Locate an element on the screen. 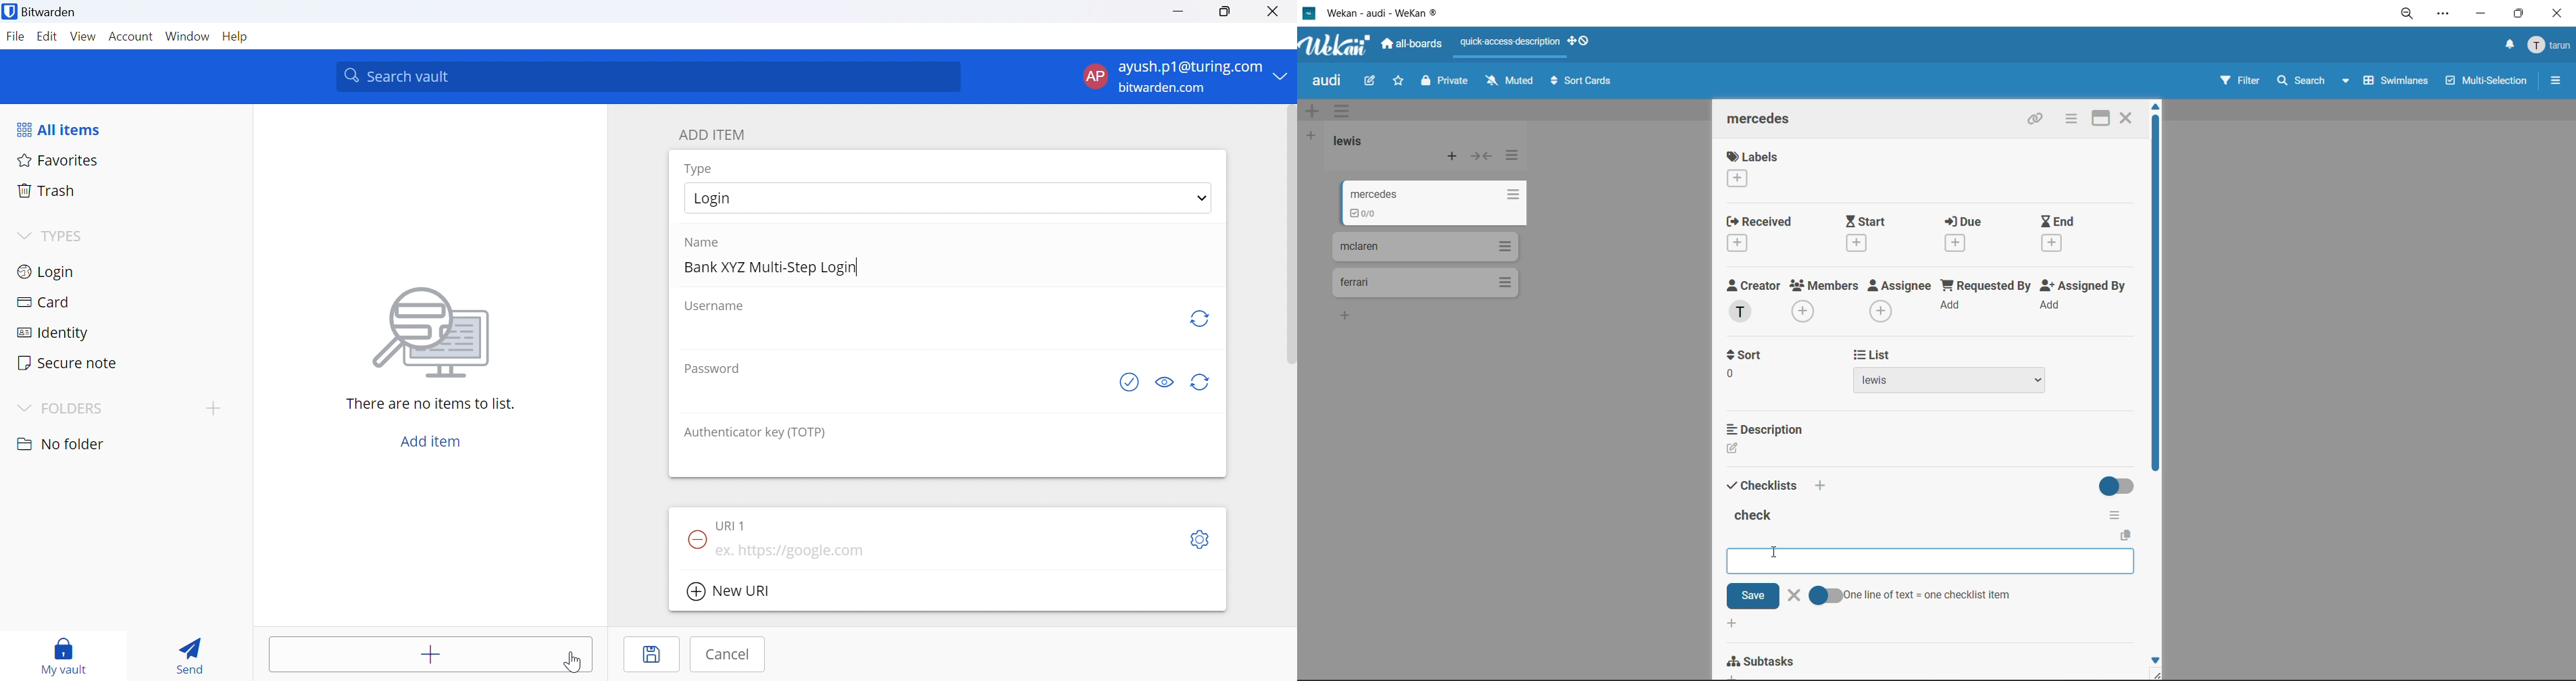  Bitwarden is located at coordinates (43, 14).